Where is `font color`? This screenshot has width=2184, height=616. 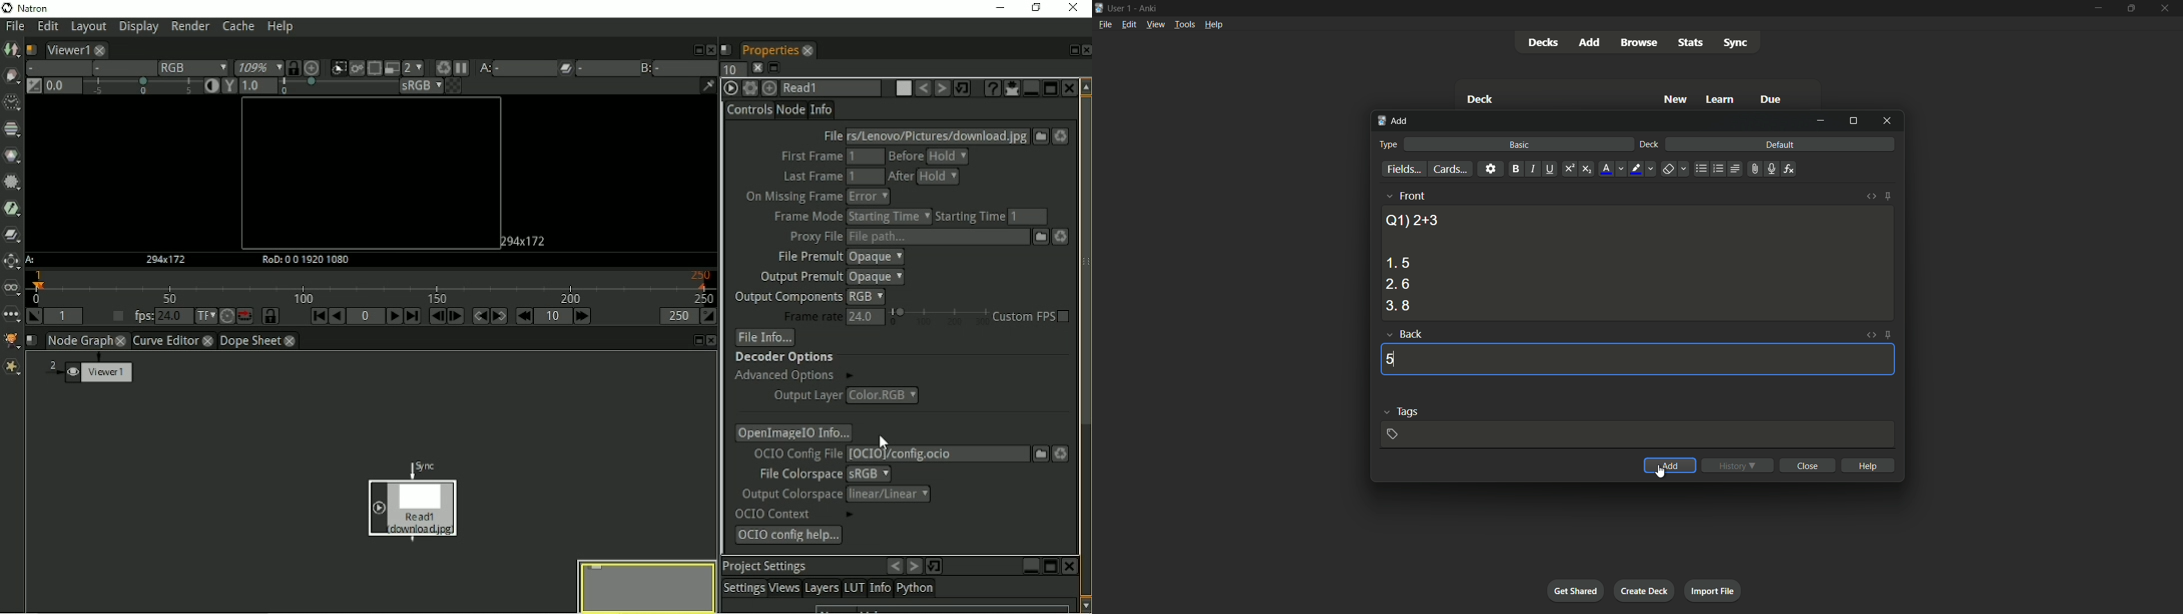
font color is located at coordinates (1607, 169).